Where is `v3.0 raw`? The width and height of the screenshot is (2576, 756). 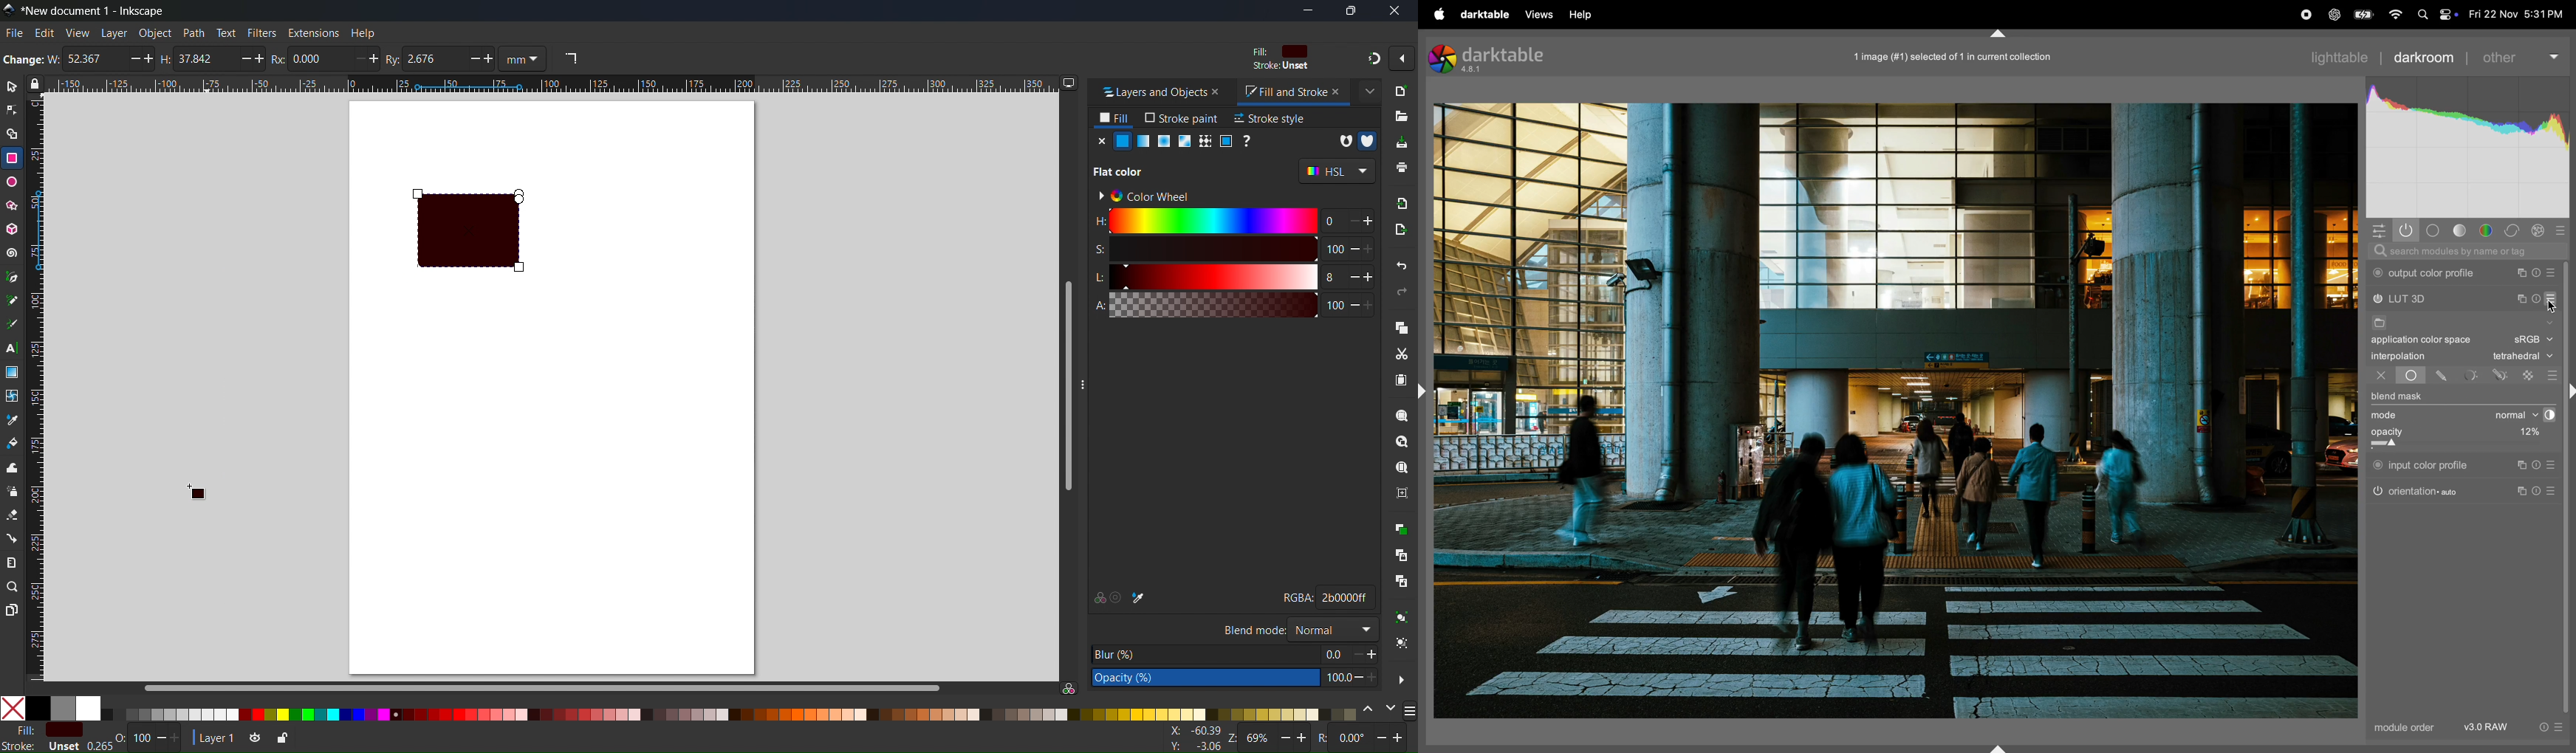
v3.0 raw is located at coordinates (2512, 730).